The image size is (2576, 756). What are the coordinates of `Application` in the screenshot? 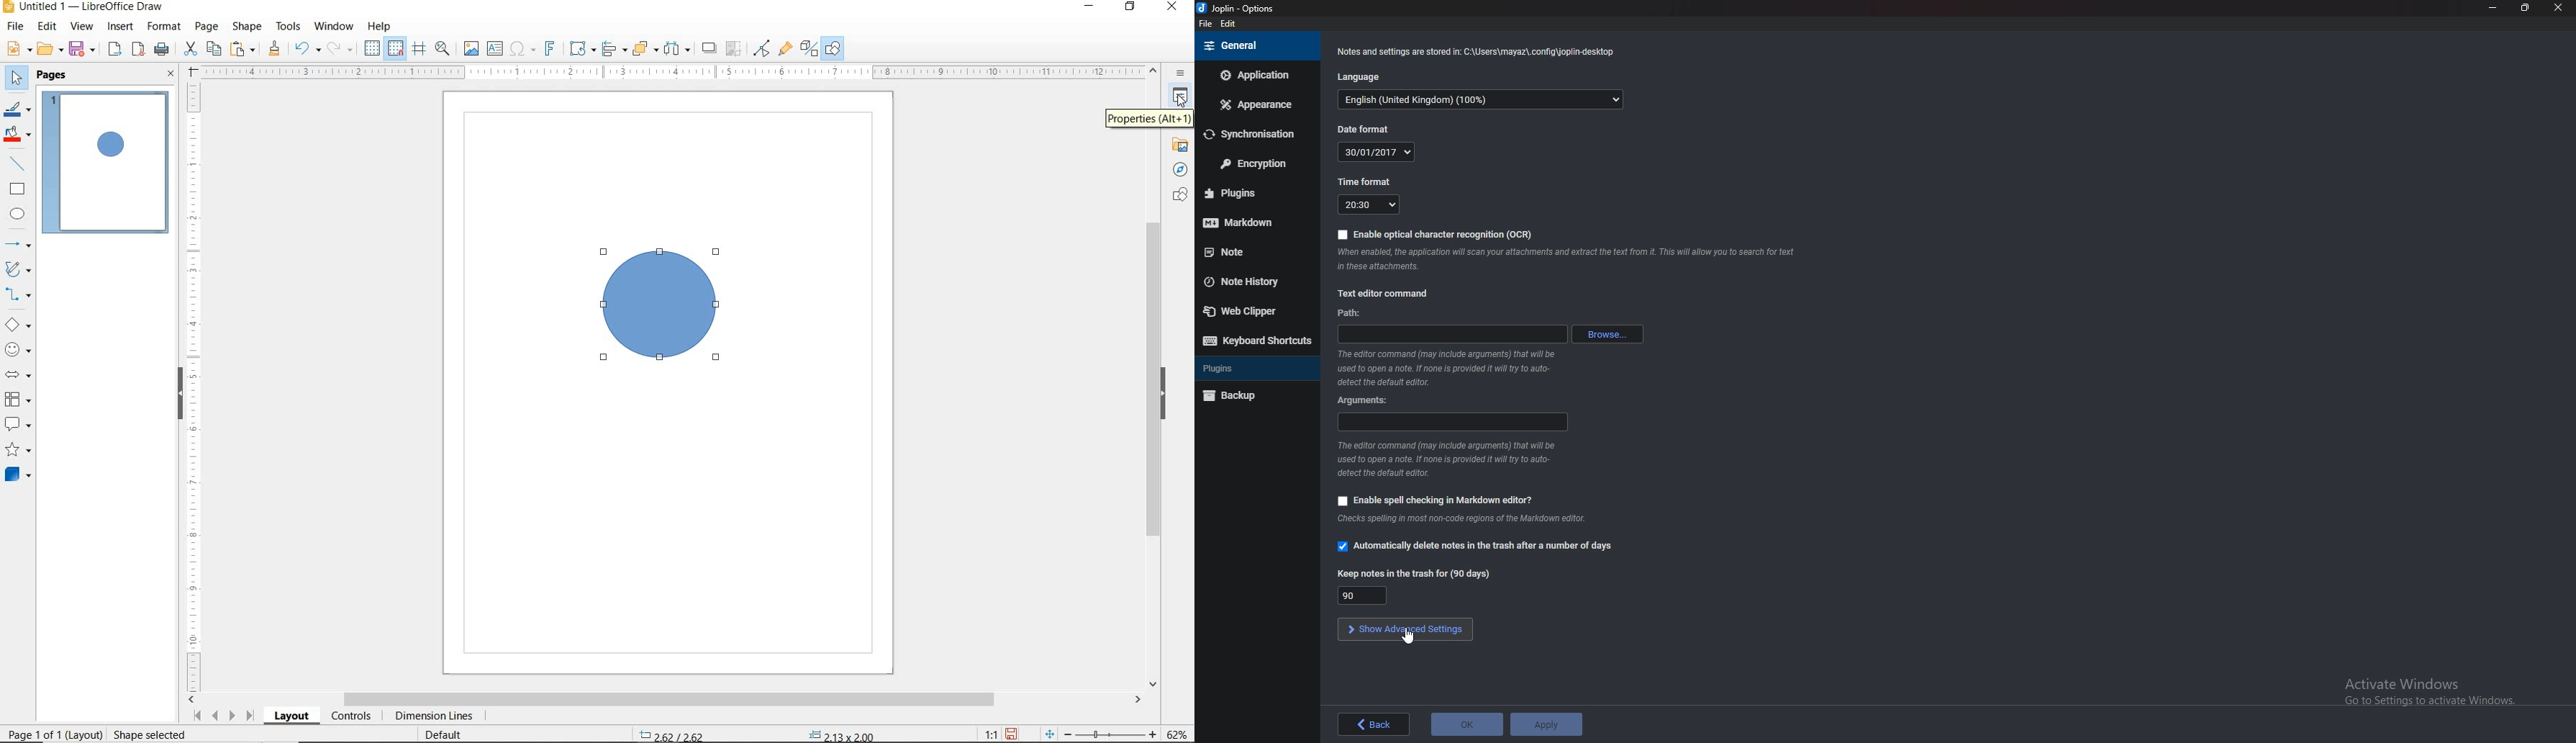 It's located at (1256, 74).